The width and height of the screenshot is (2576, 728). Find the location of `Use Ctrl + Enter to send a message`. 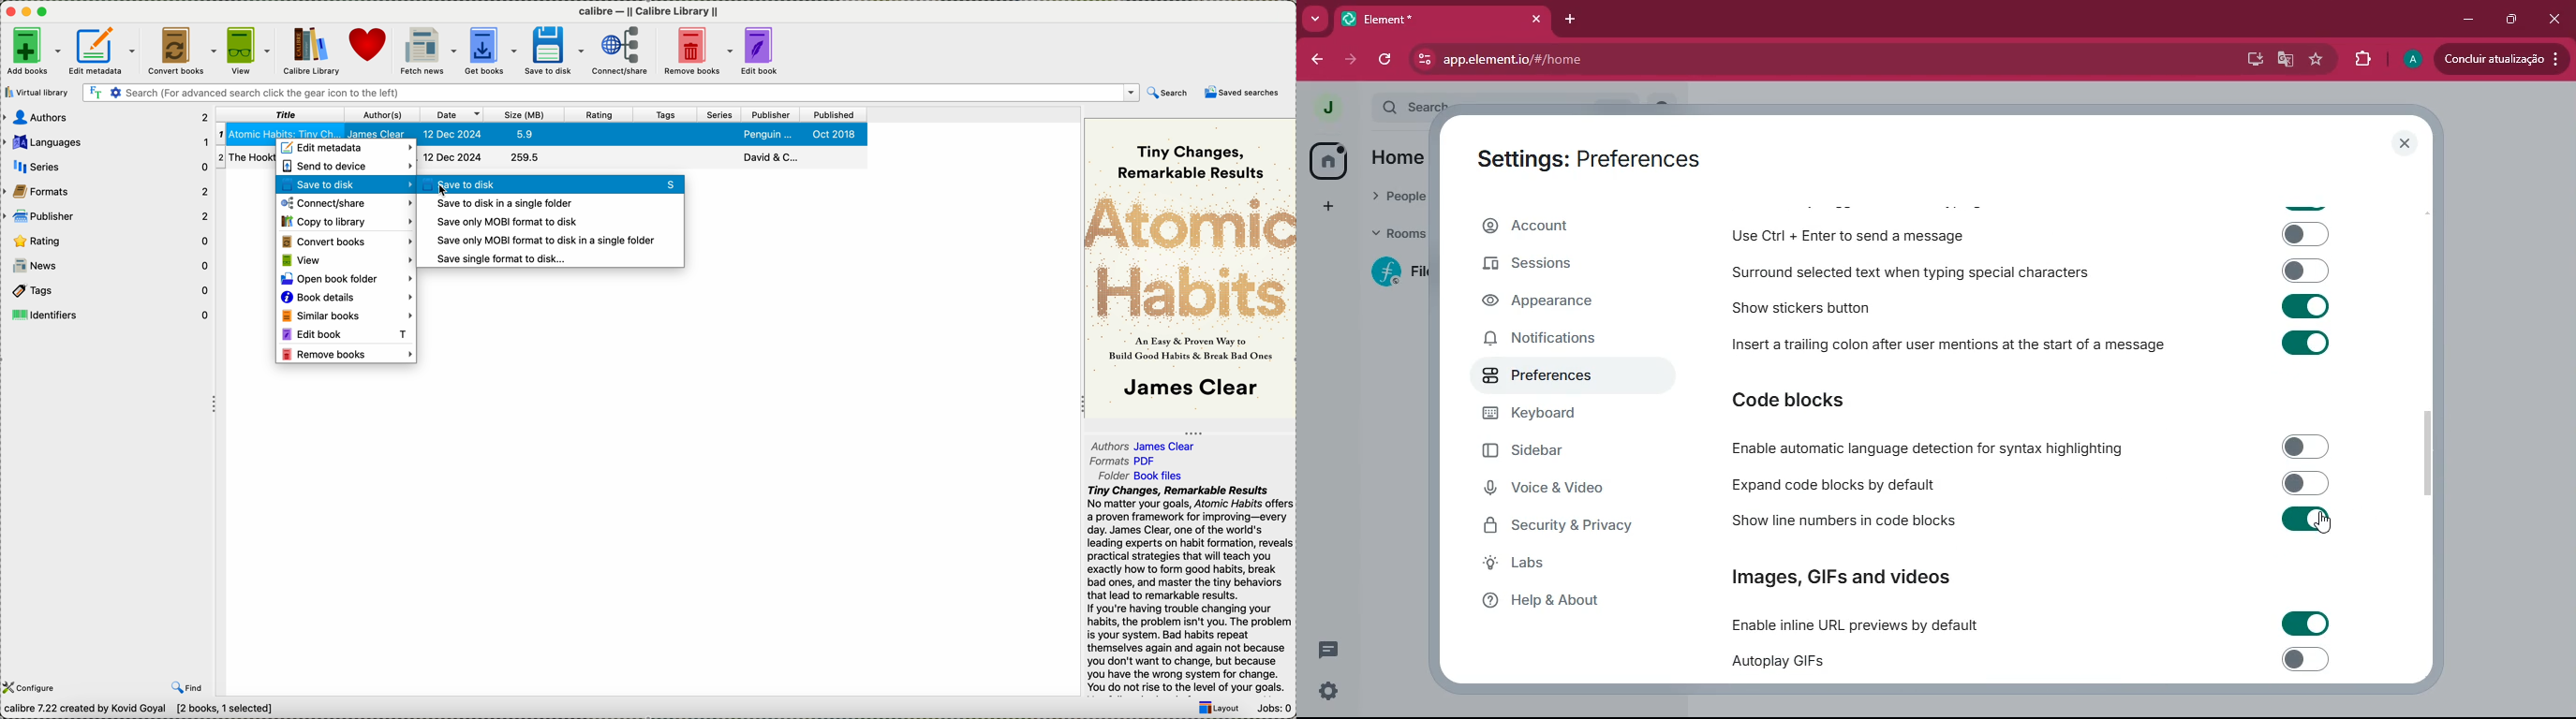

Use Ctrl + Enter to send a message is located at coordinates (2029, 236).